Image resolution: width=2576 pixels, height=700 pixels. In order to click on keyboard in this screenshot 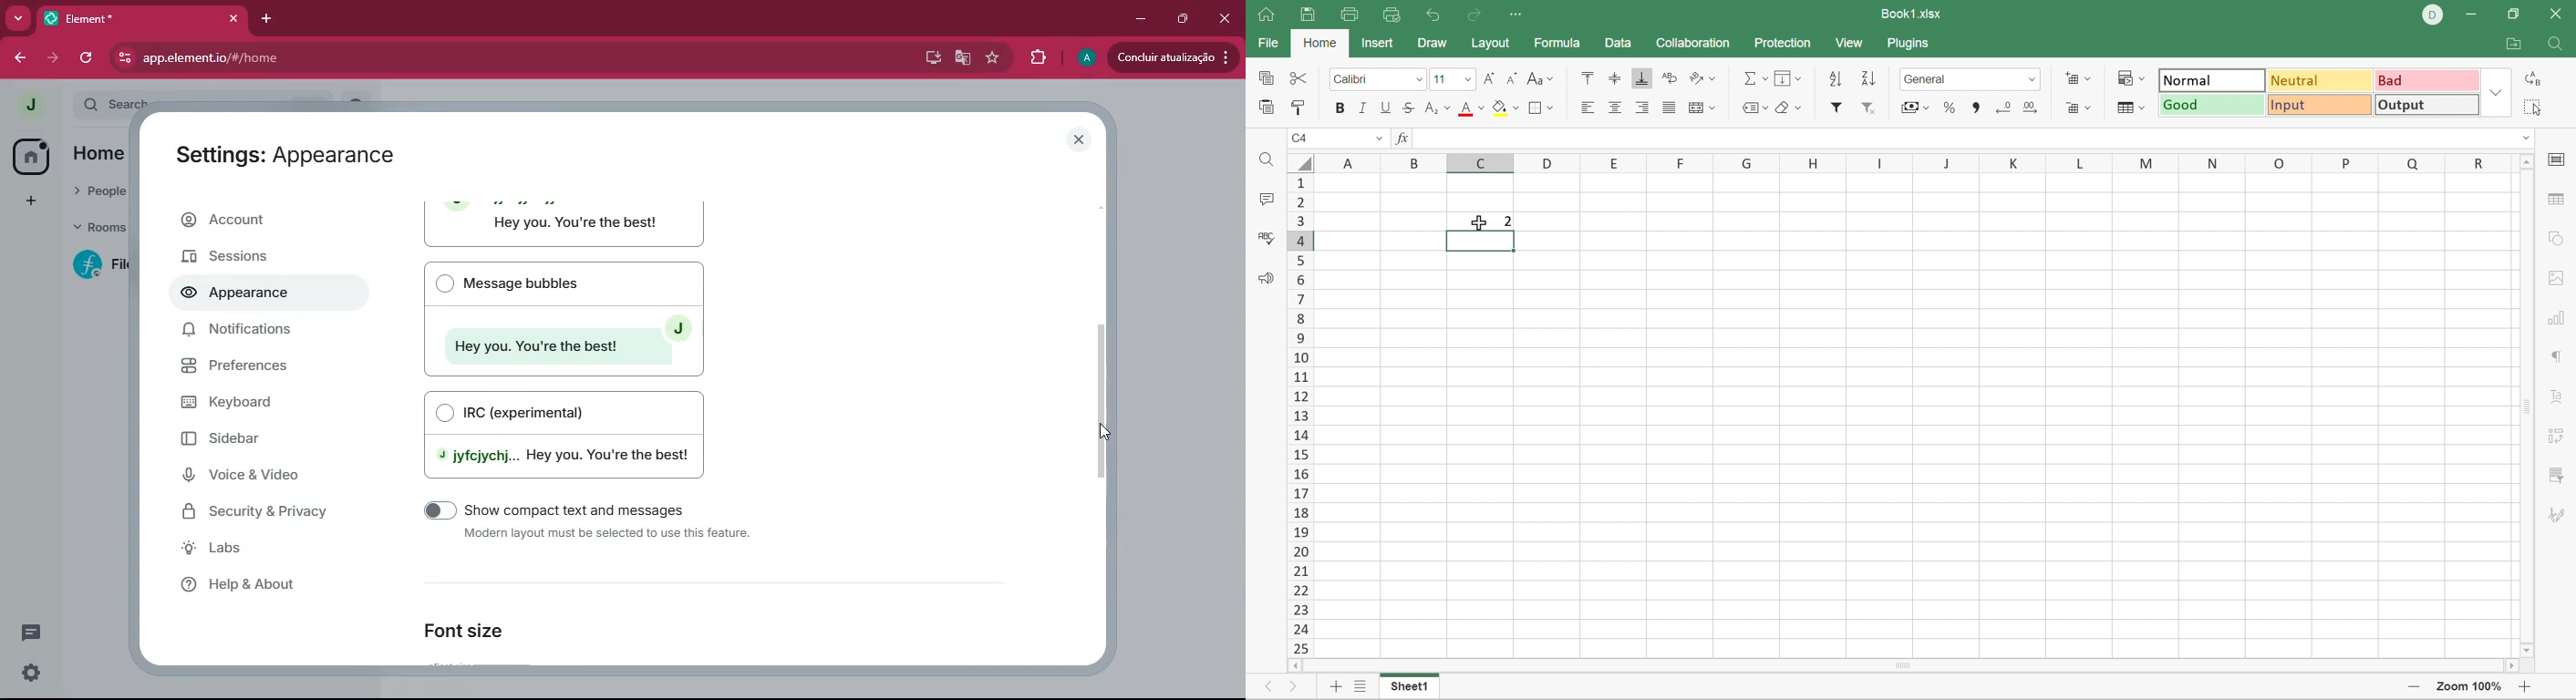, I will do `click(258, 404)`.